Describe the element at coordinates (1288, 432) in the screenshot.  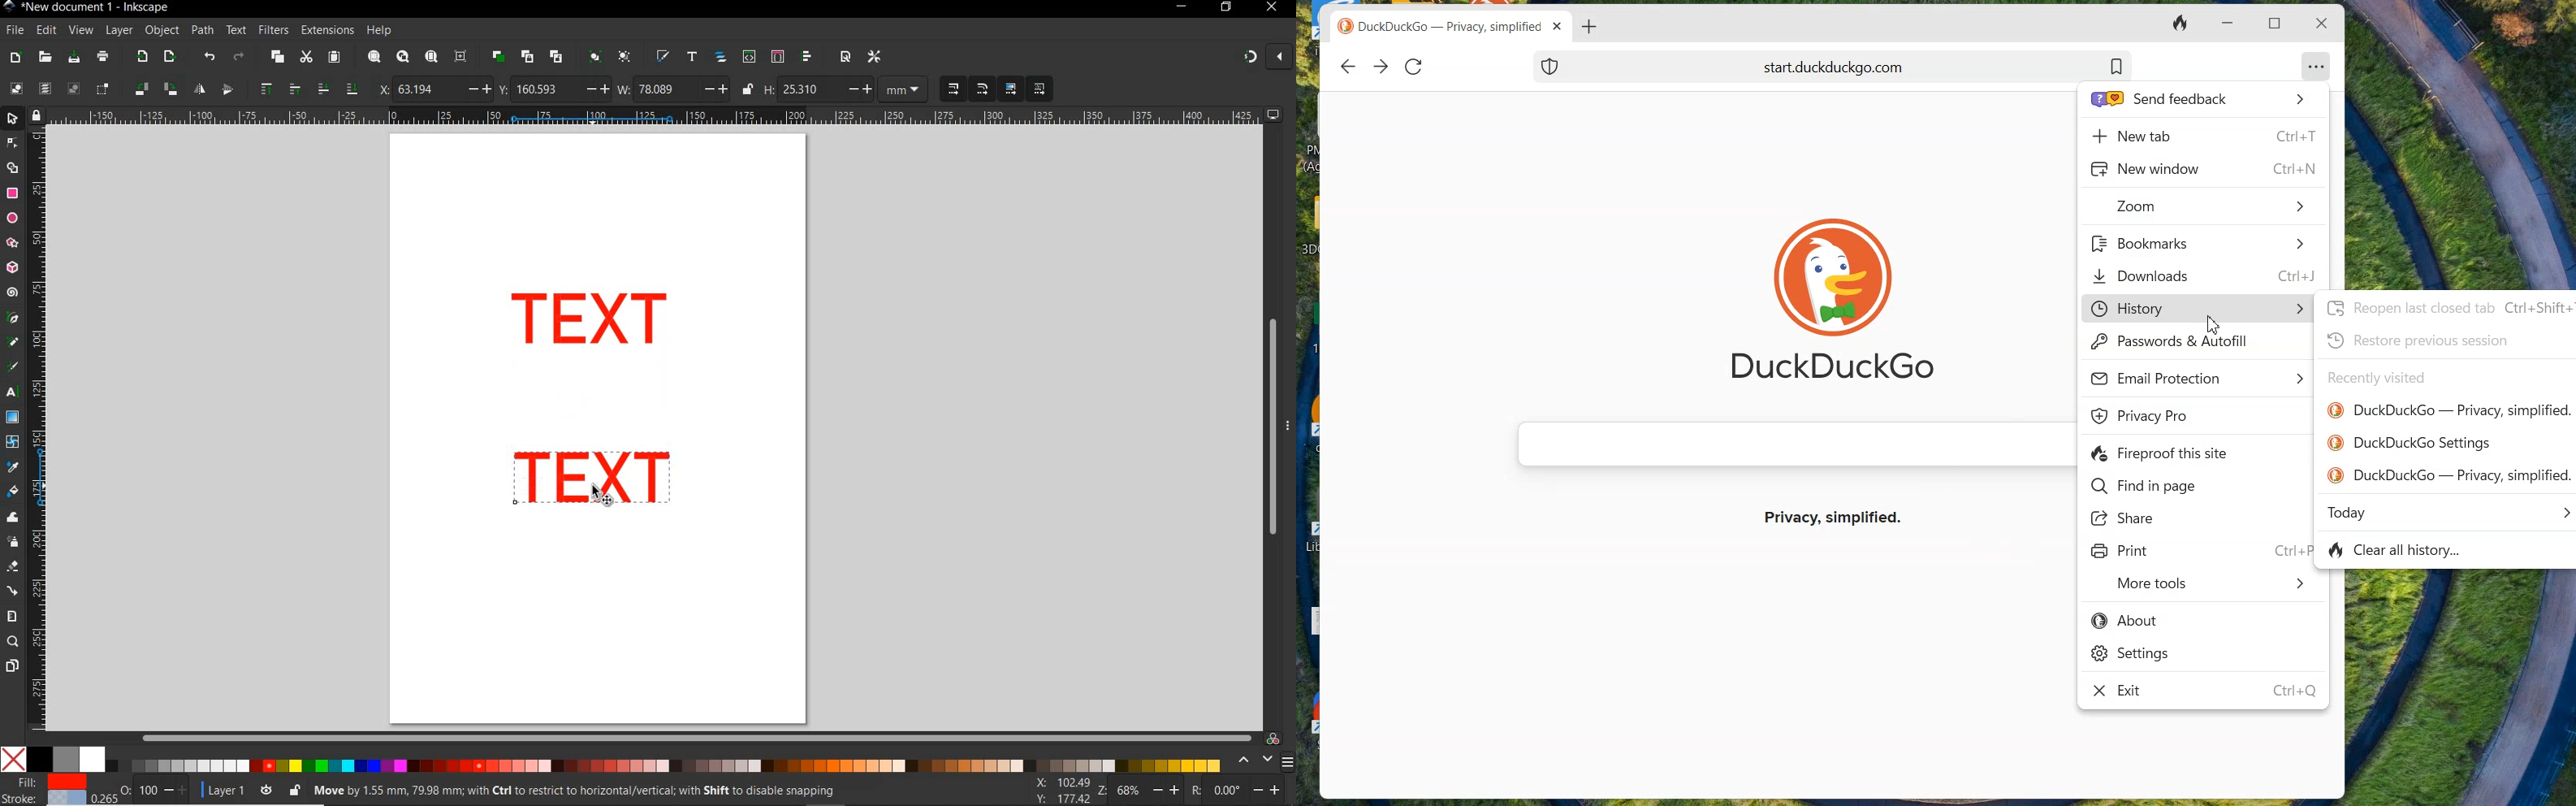
I see `More ` at that location.